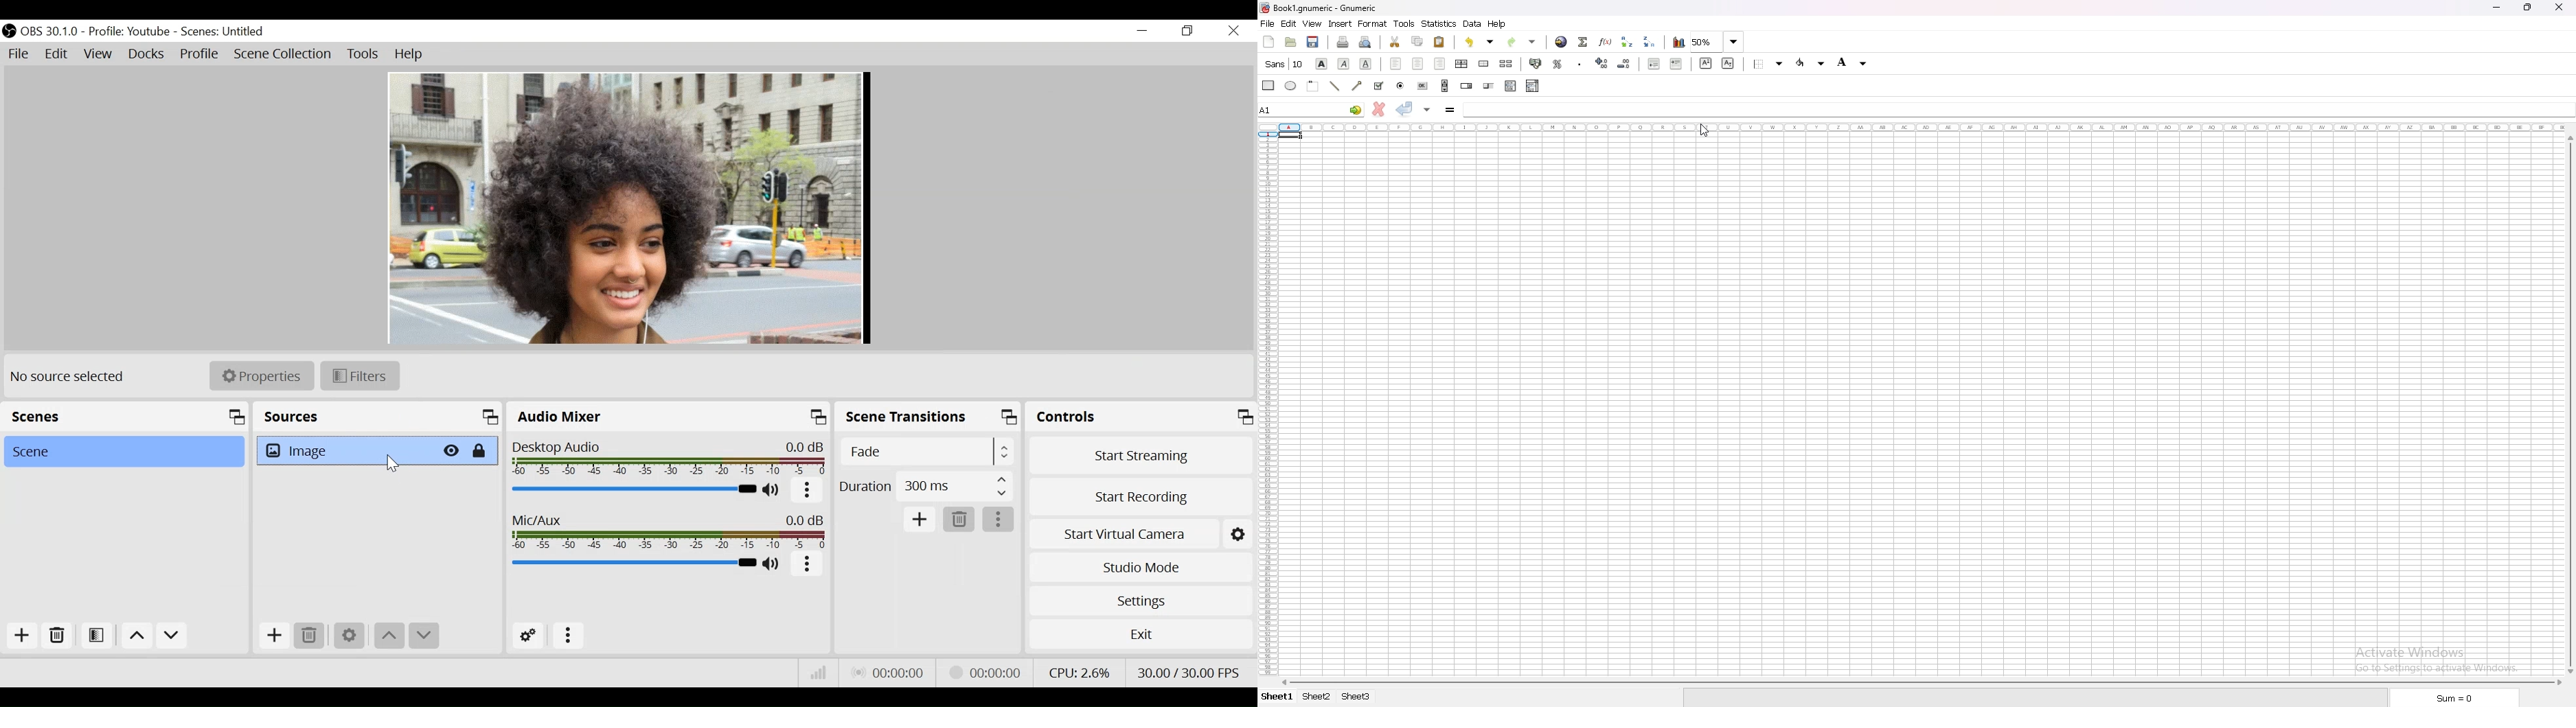  Describe the element at coordinates (349, 635) in the screenshot. I see `Settings` at that location.